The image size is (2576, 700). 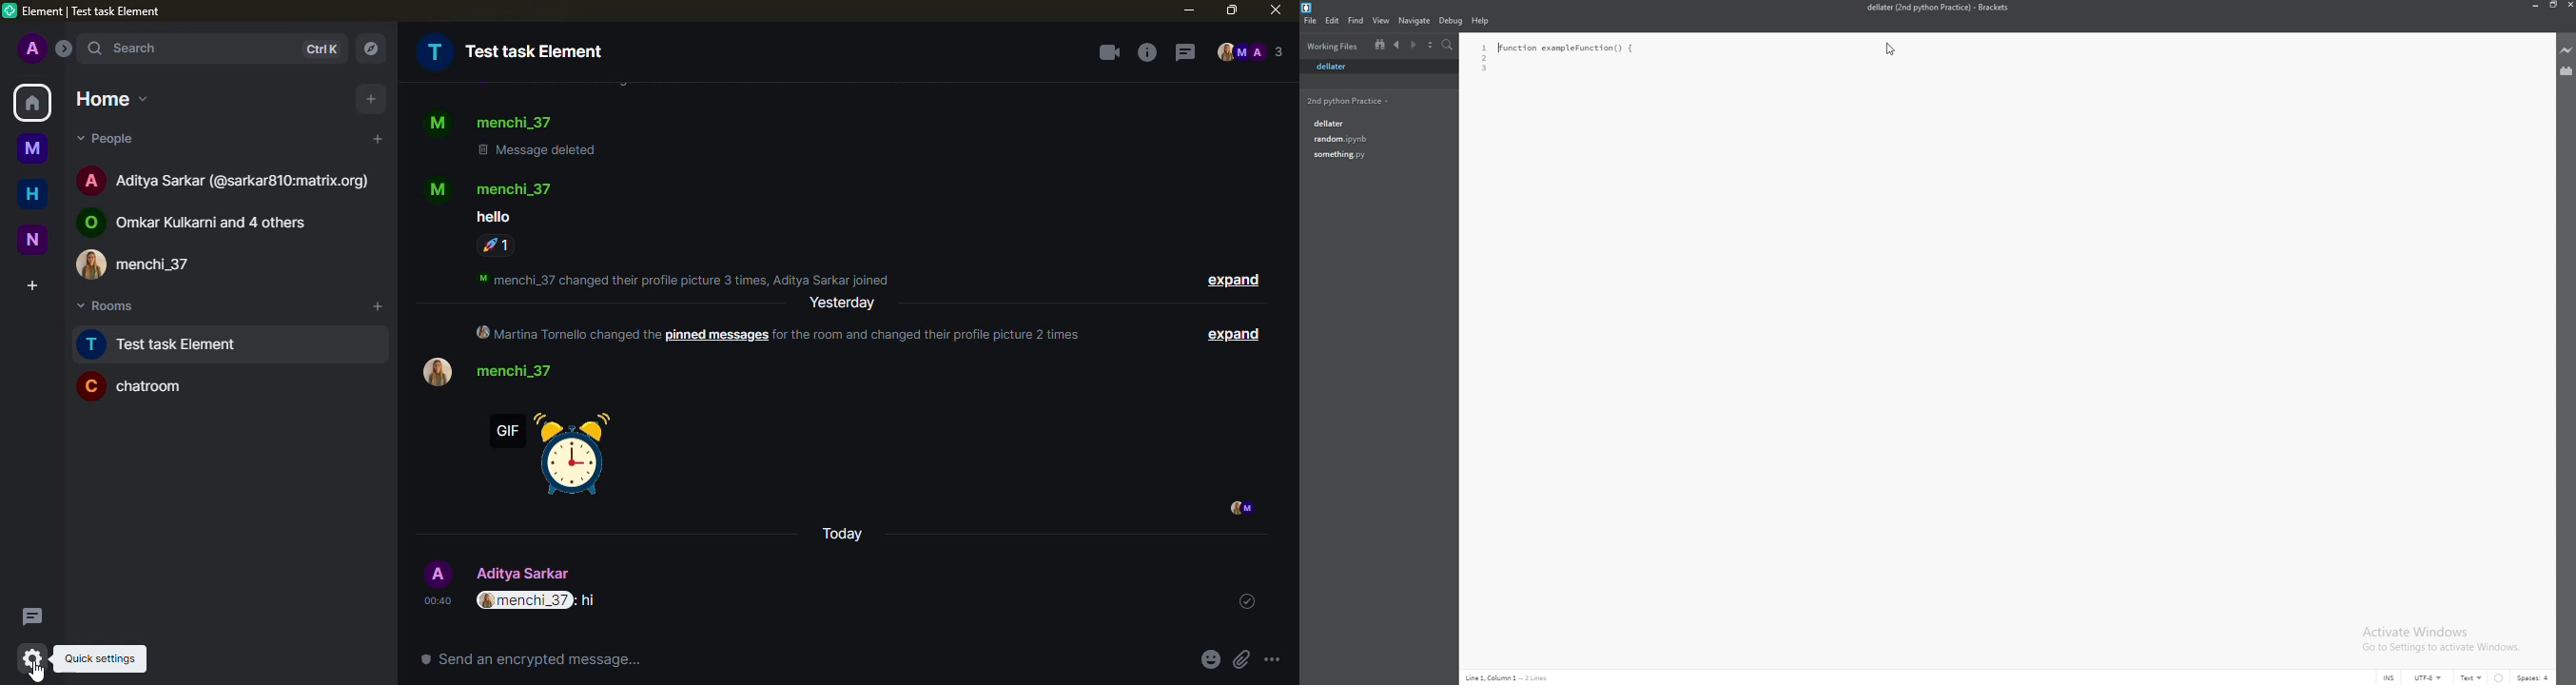 What do you see at coordinates (1413, 46) in the screenshot?
I see `next` at bounding box center [1413, 46].